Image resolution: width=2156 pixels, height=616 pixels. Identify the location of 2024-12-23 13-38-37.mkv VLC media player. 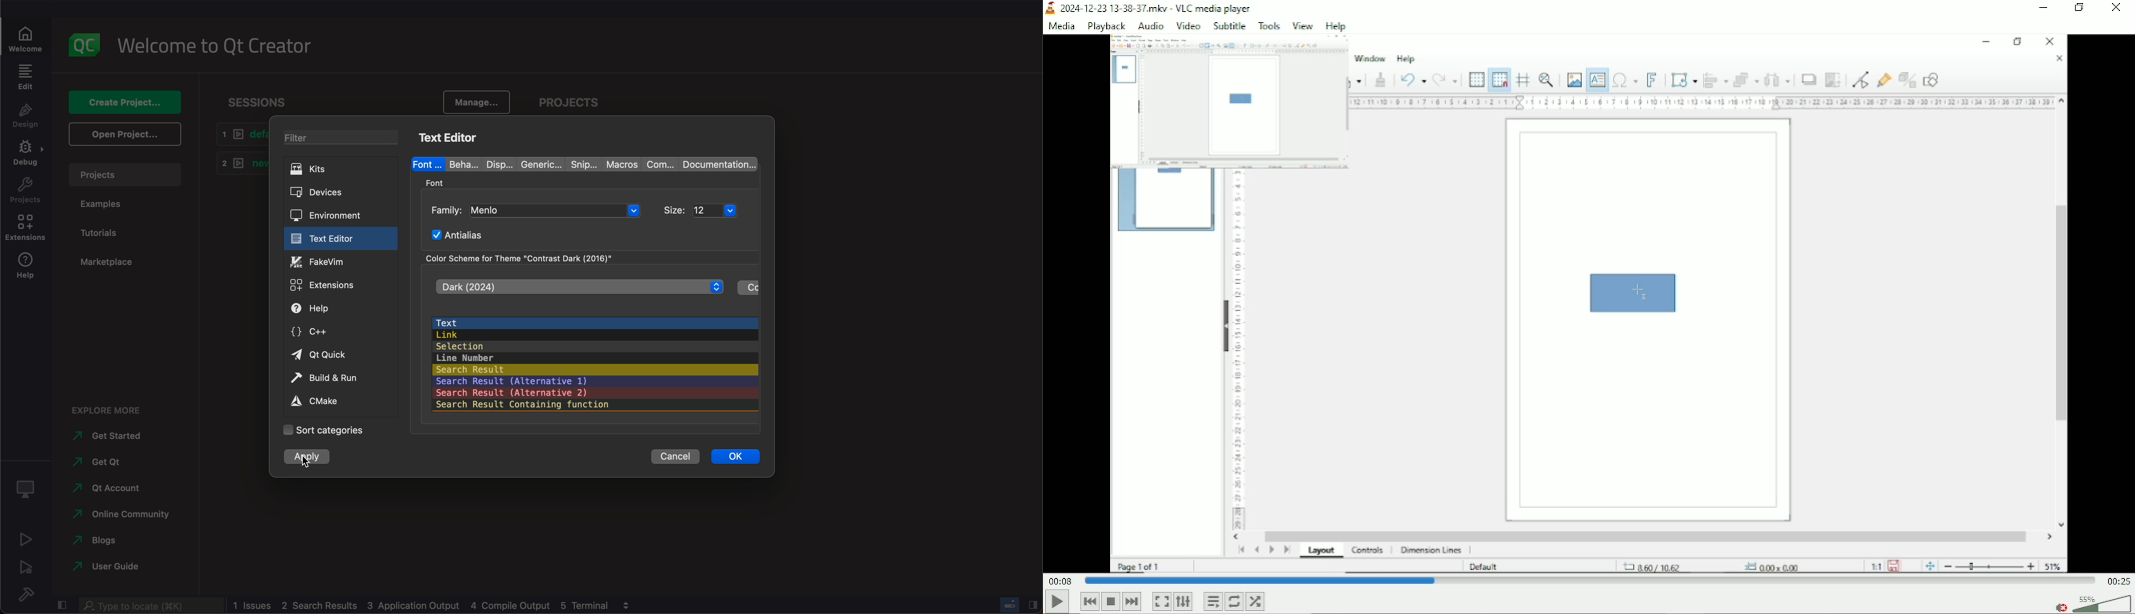
(1152, 8).